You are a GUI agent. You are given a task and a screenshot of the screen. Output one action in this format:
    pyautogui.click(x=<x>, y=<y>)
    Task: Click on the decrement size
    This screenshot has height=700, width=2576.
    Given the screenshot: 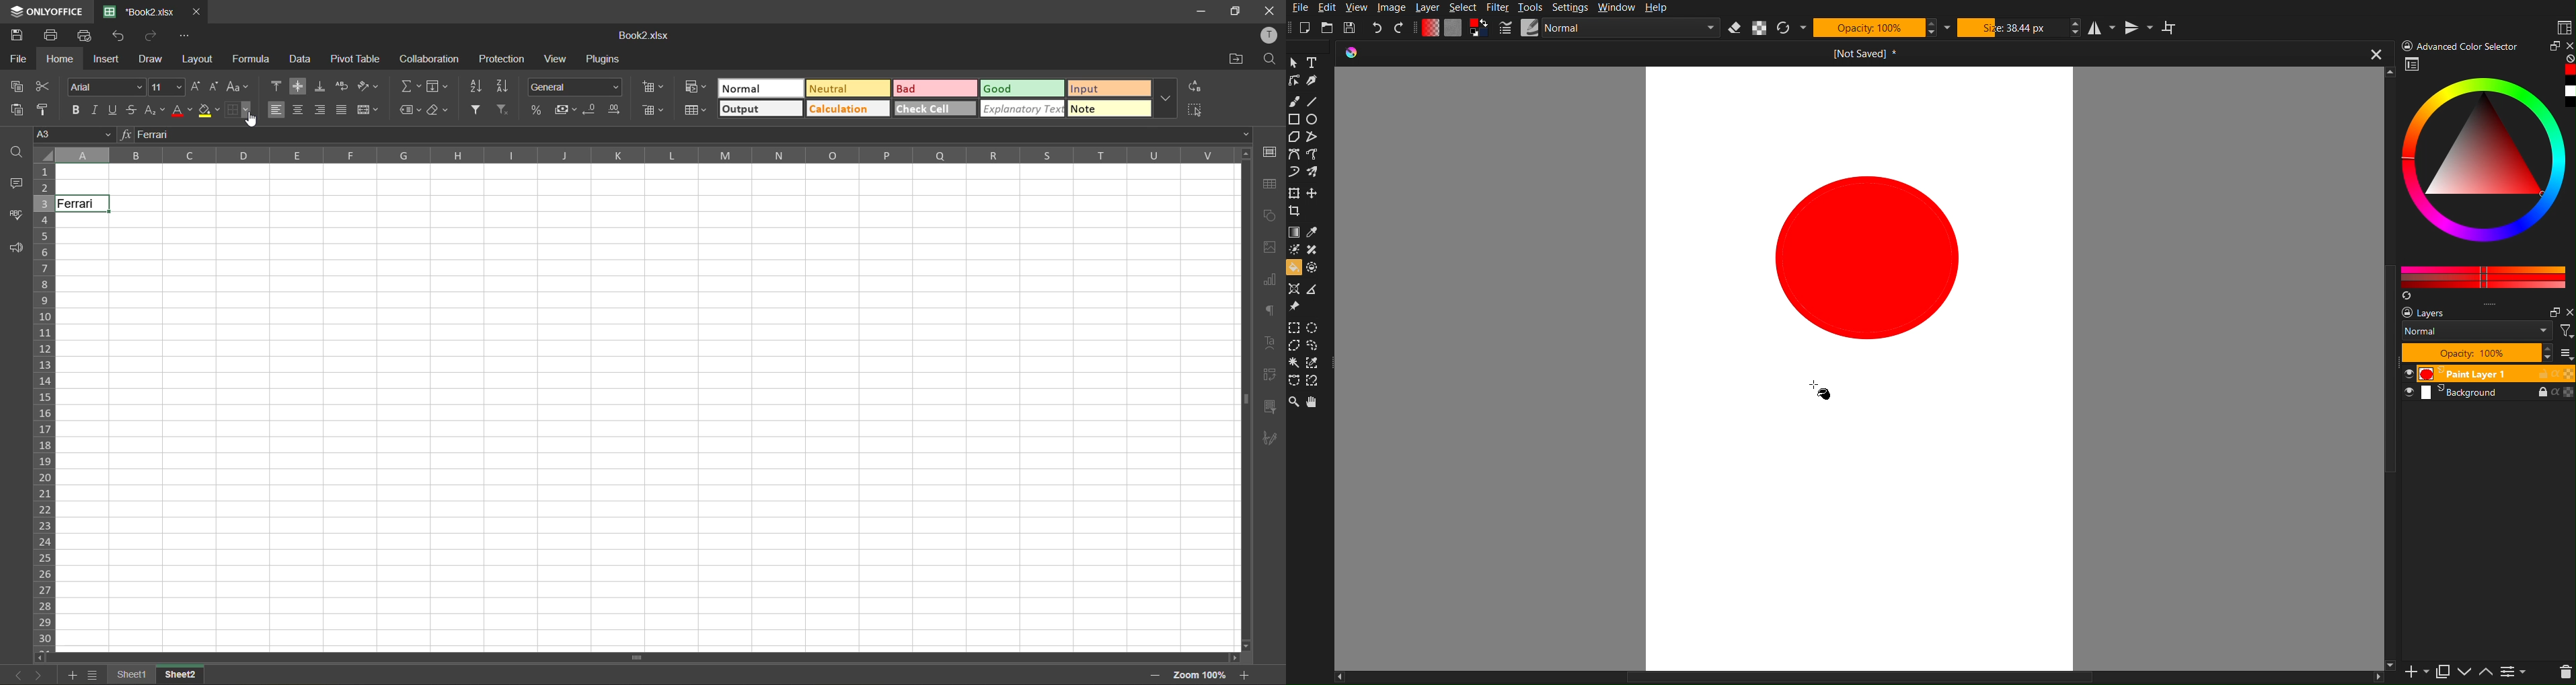 What is the action you would take?
    pyautogui.click(x=216, y=86)
    